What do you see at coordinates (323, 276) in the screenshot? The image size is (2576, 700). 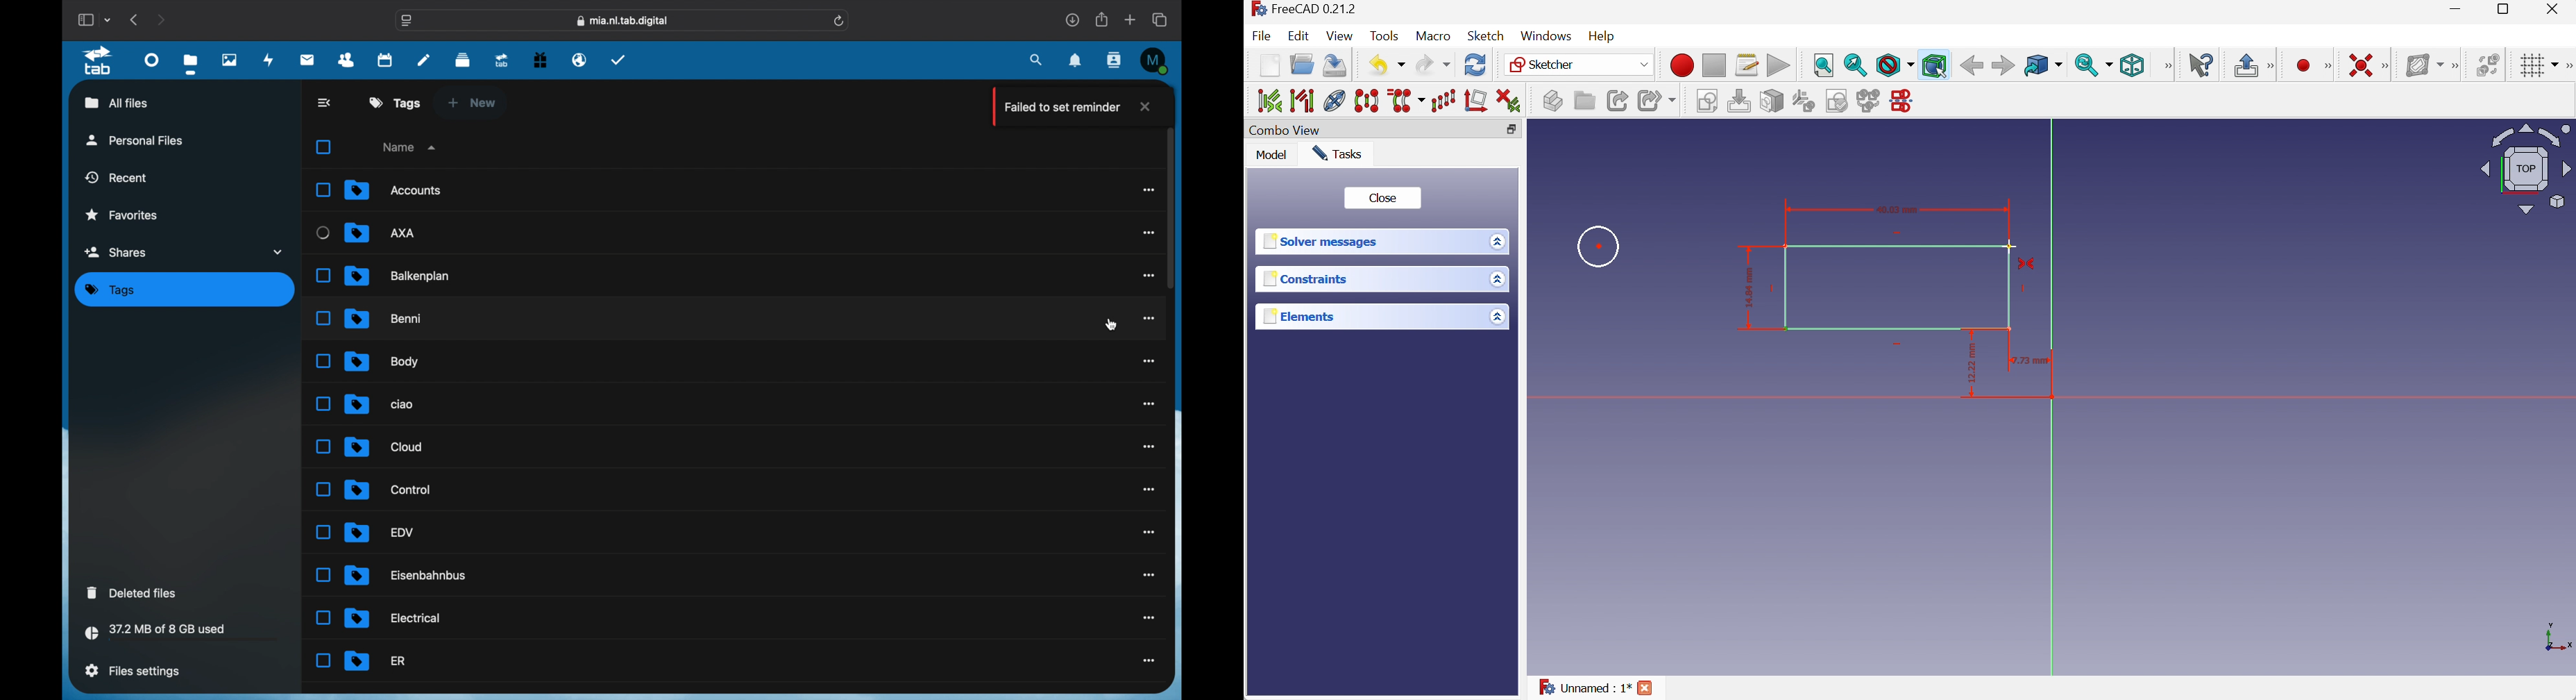 I see `Unselected Checkbox` at bounding box center [323, 276].